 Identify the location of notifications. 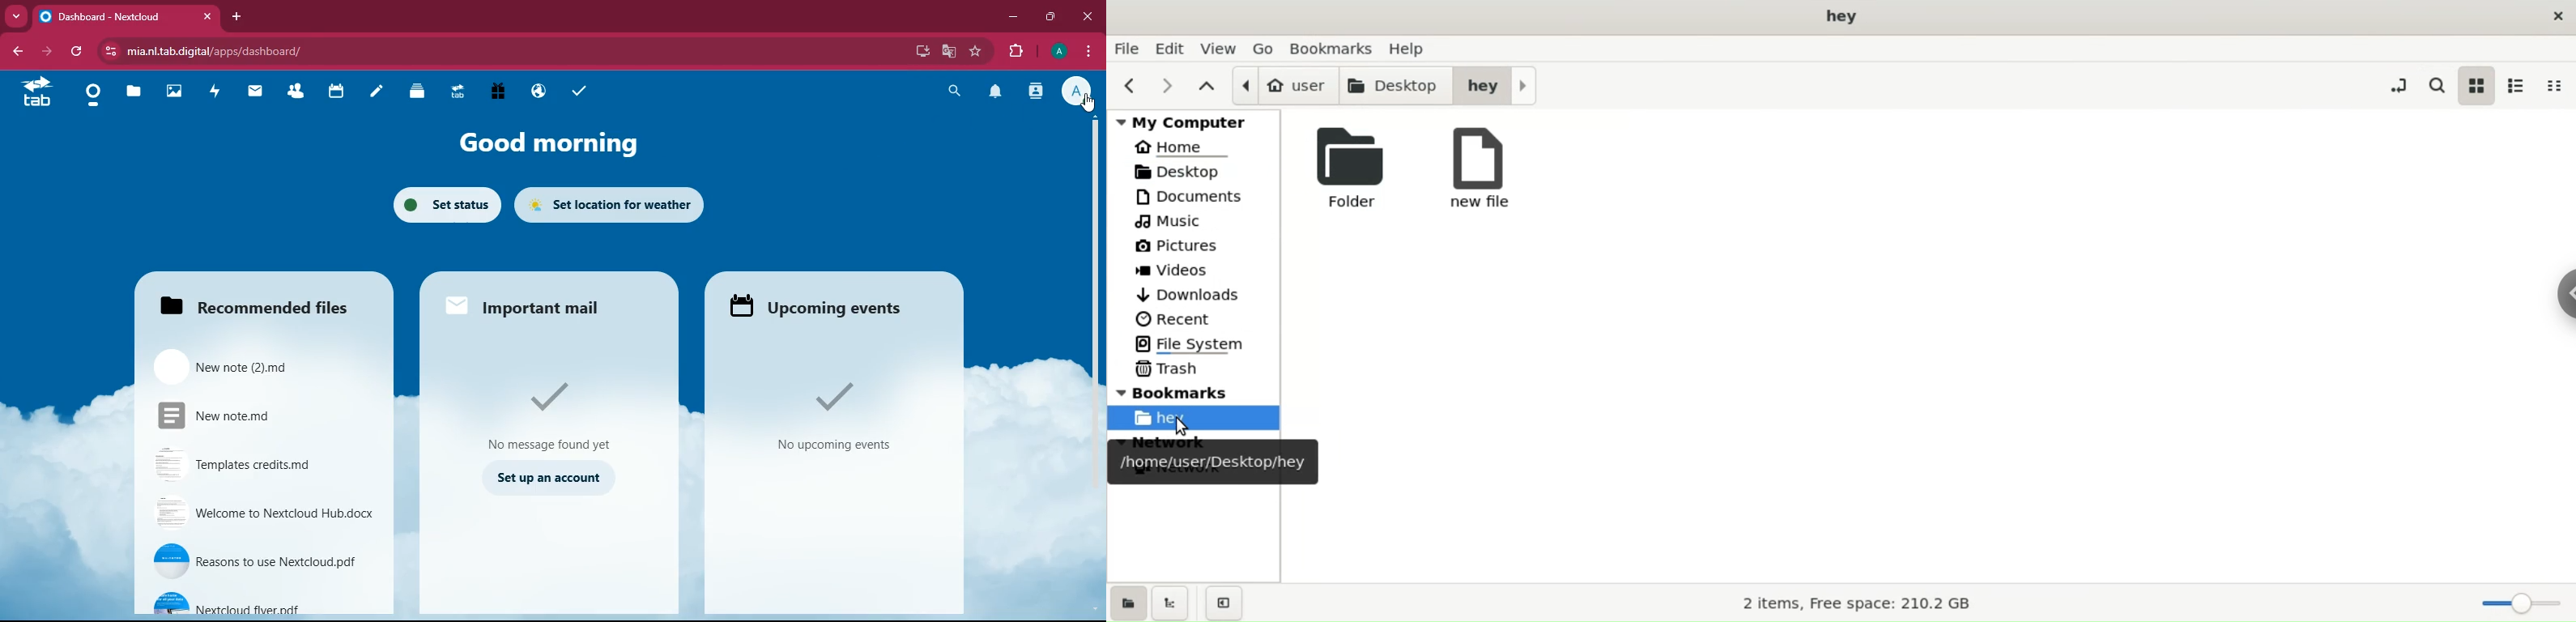
(993, 92).